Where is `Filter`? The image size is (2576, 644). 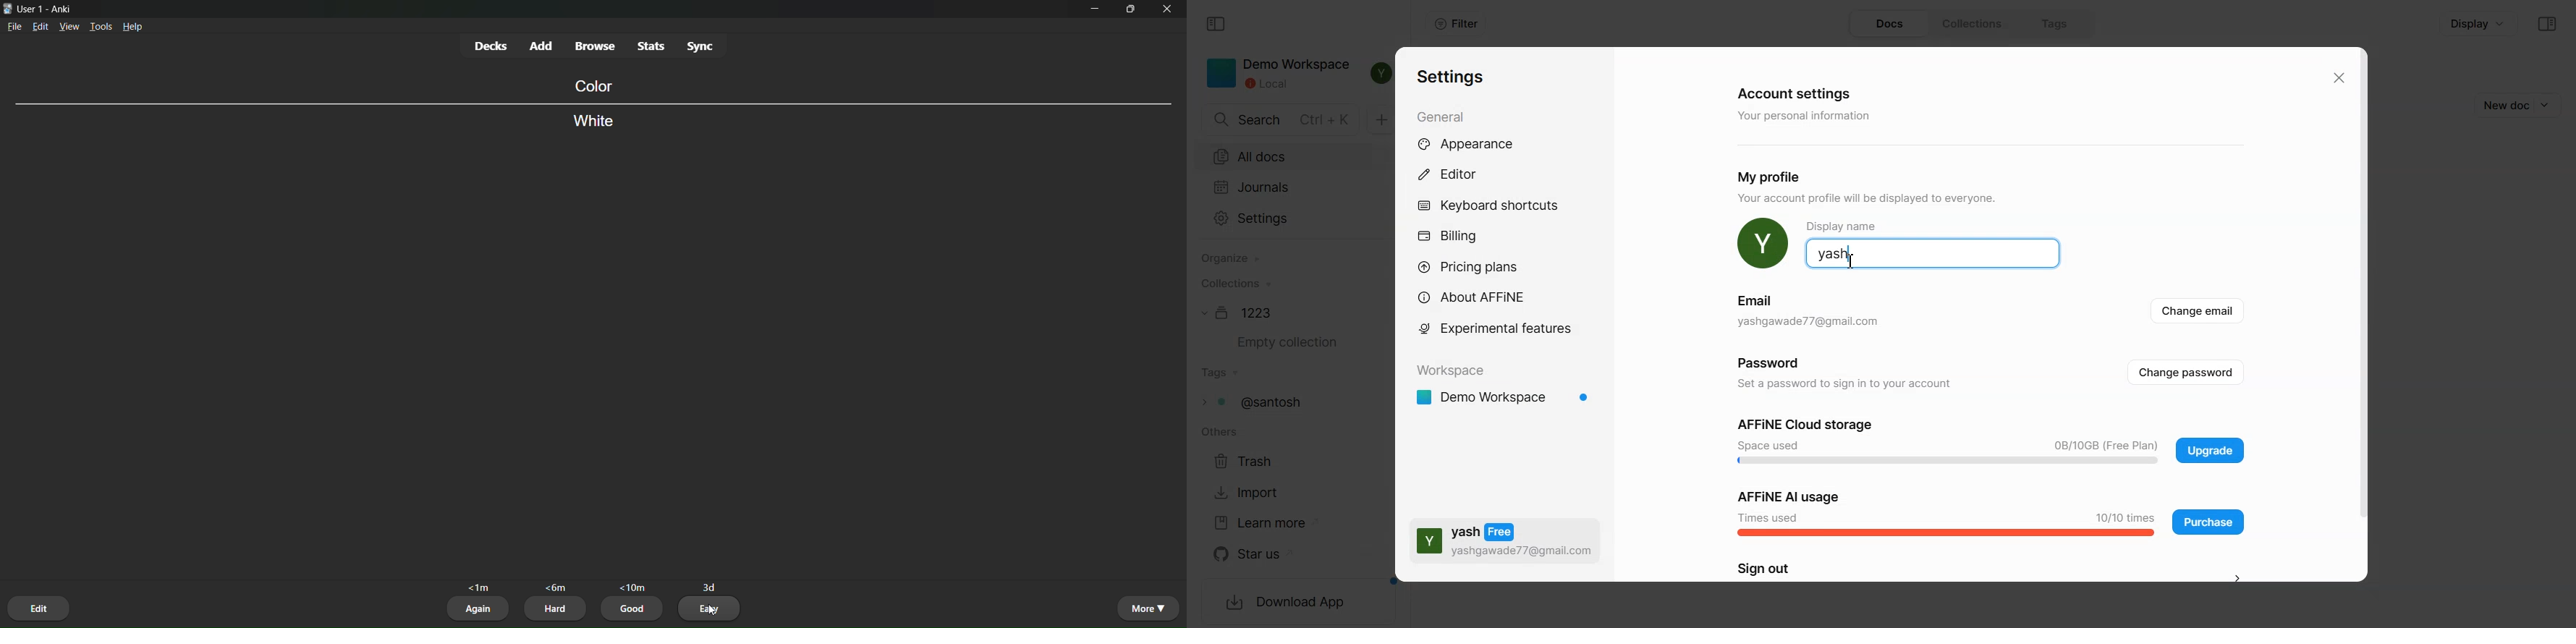 Filter is located at coordinates (1456, 24).